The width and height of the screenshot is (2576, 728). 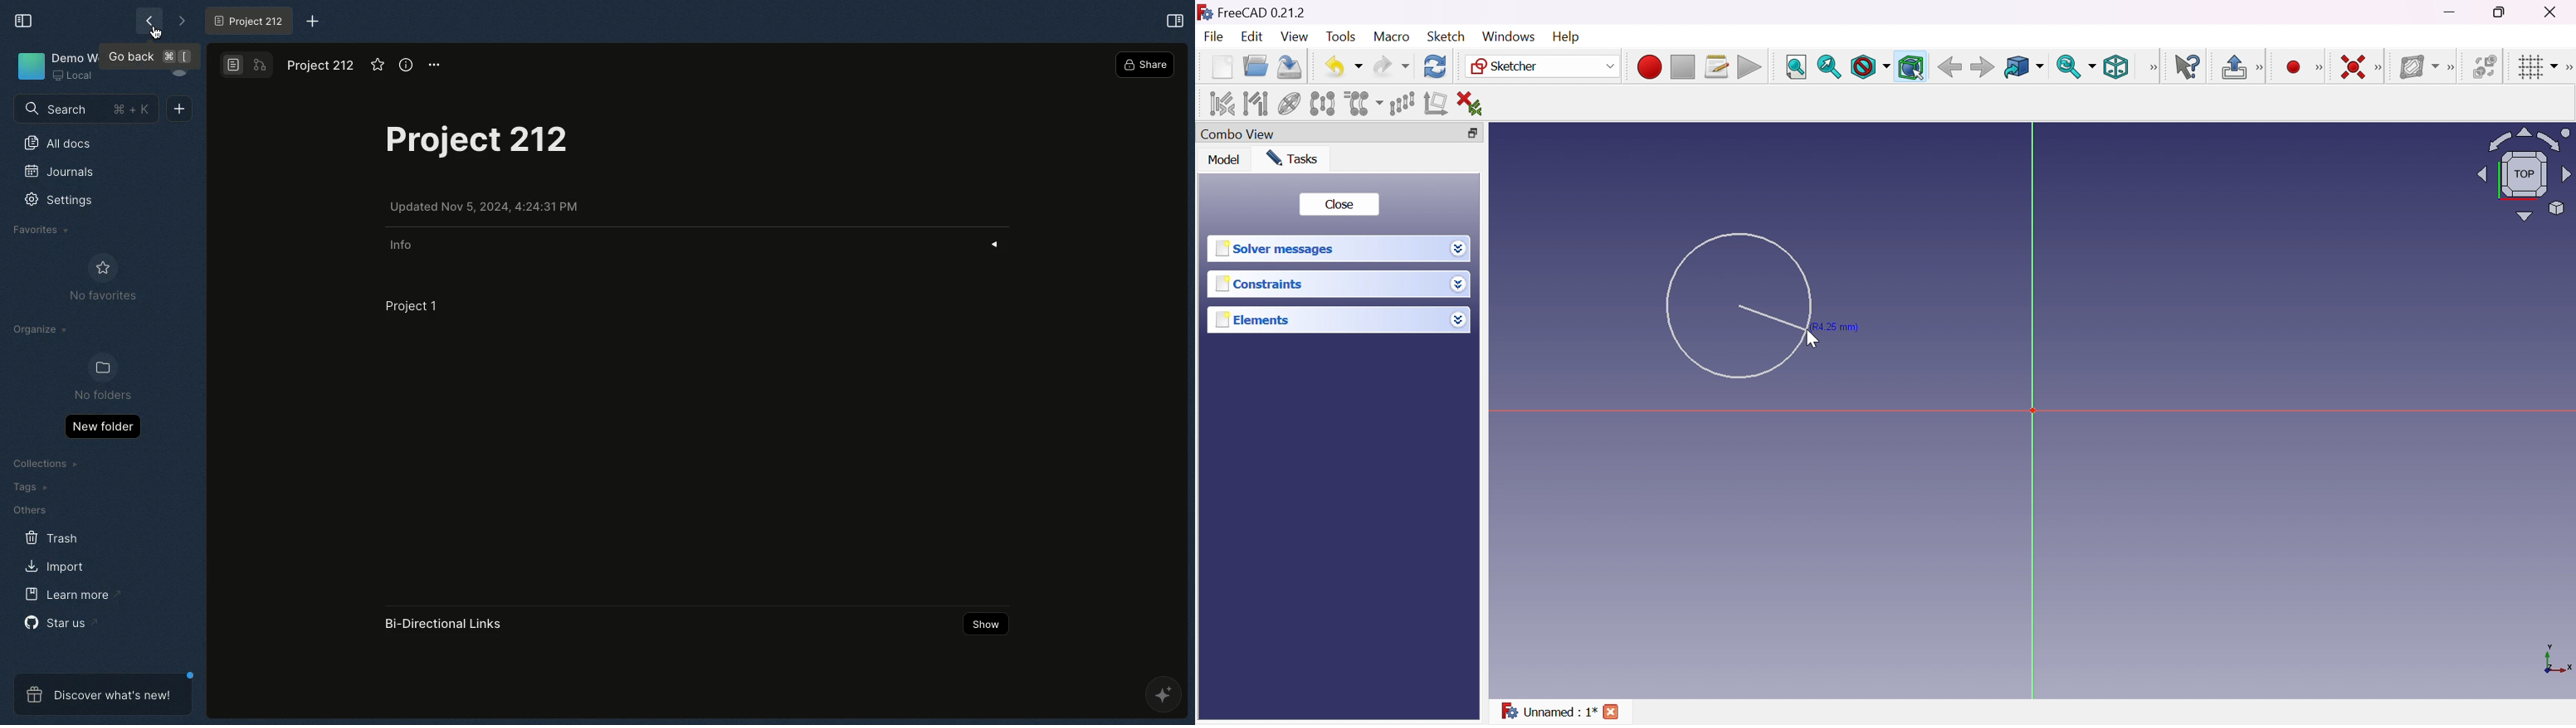 I want to click on Trash, so click(x=51, y=538).